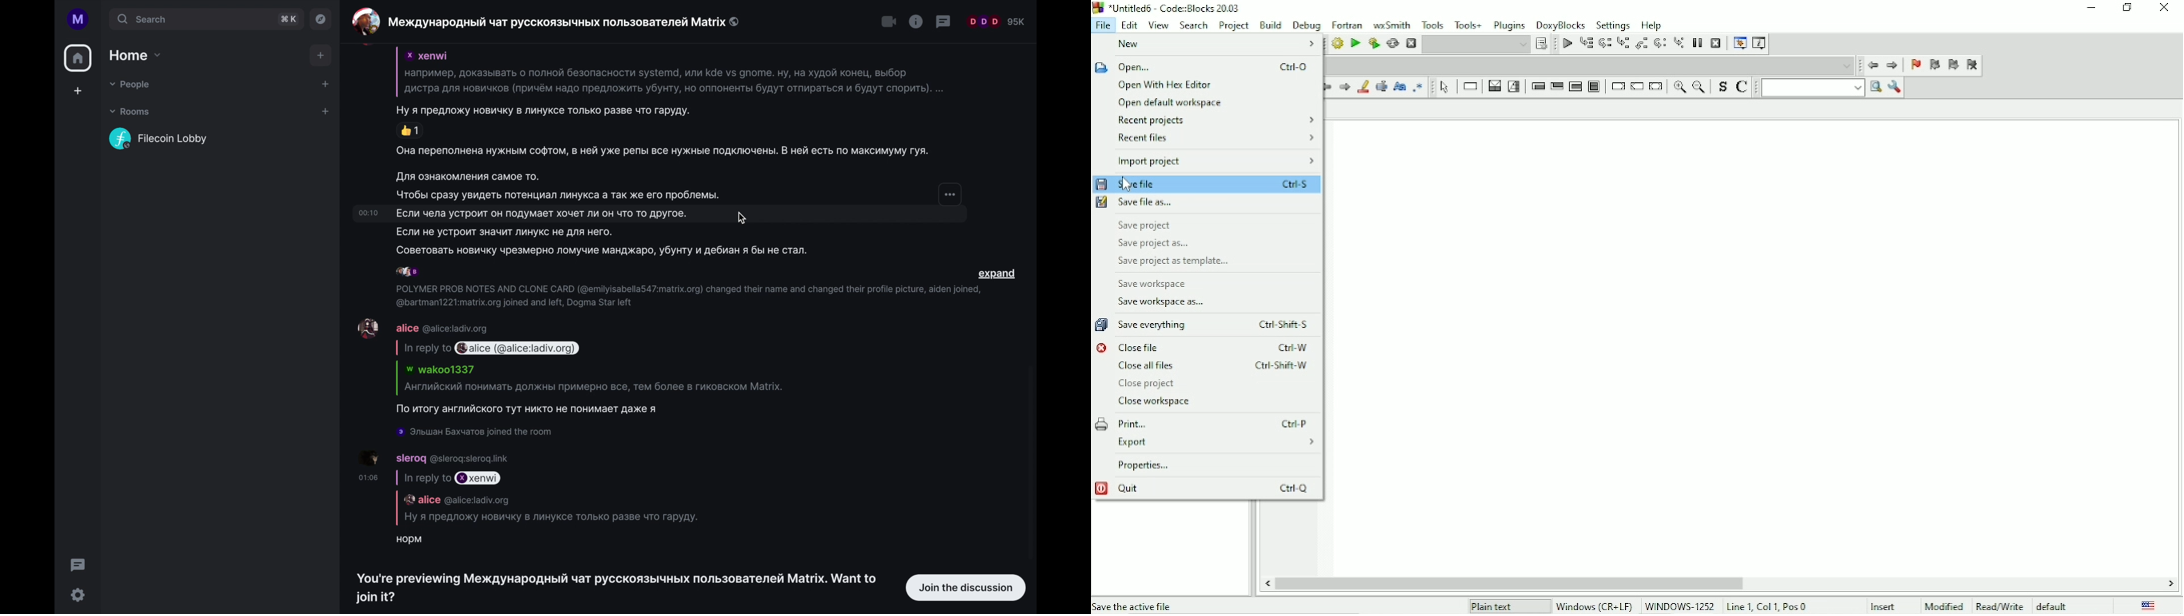 The height and width of the screenshot is (616, 2184). What do you see at coordinates (1623, 44) in the screenshot?
I see `Step into` at bounding box center [1623, 44].